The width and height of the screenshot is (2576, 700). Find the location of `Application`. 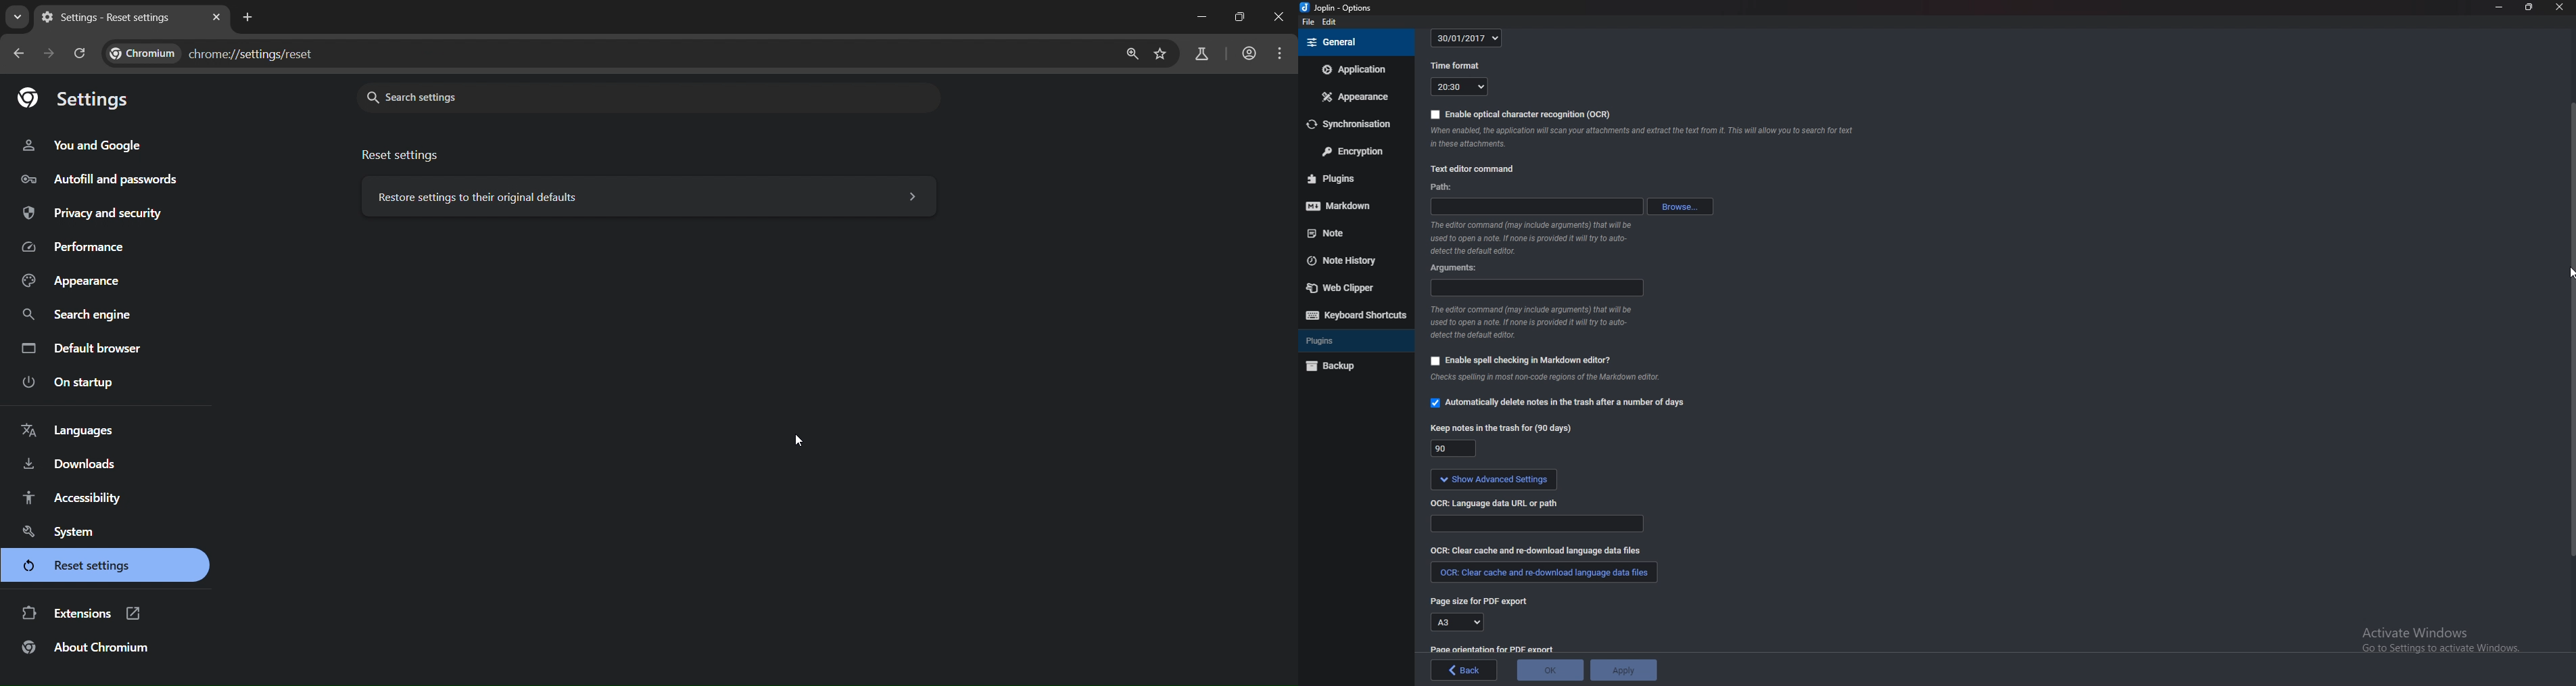

Application is located at coordinates (1353, 70).